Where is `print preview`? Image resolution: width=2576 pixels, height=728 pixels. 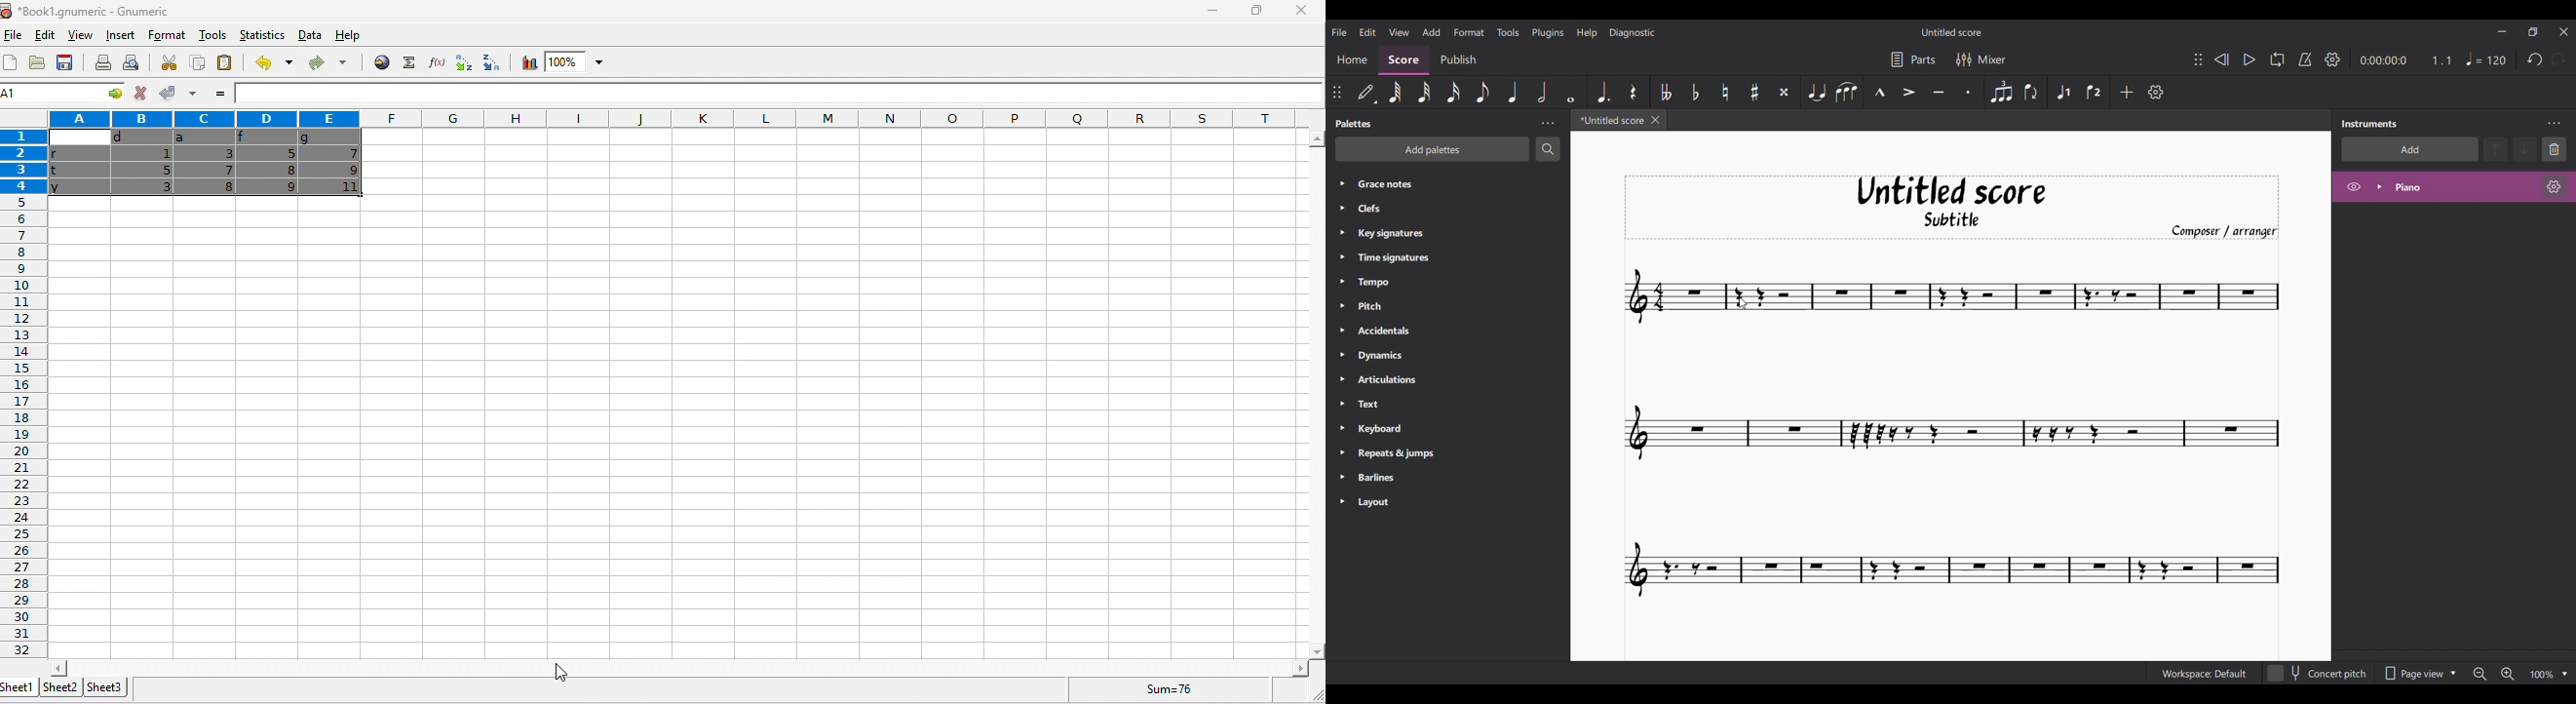
print preview is located at coordinates (130, 63).